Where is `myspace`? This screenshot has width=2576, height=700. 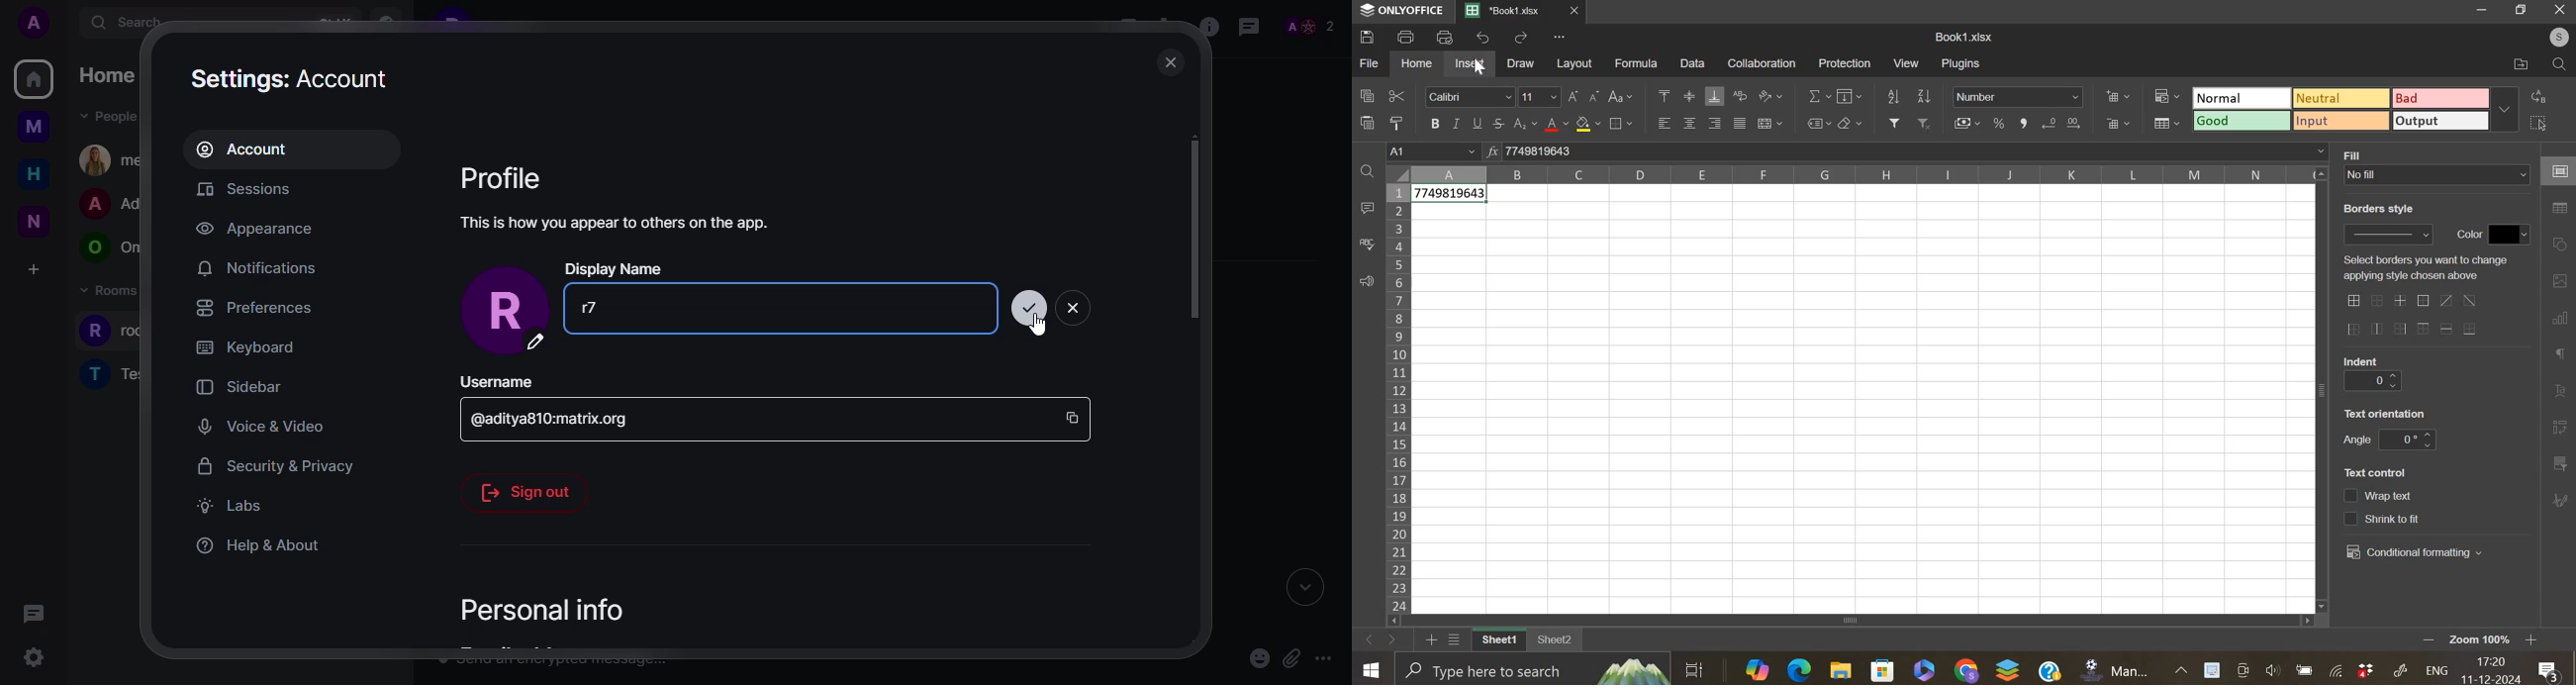 myspace is located at coordinates (34, 128).